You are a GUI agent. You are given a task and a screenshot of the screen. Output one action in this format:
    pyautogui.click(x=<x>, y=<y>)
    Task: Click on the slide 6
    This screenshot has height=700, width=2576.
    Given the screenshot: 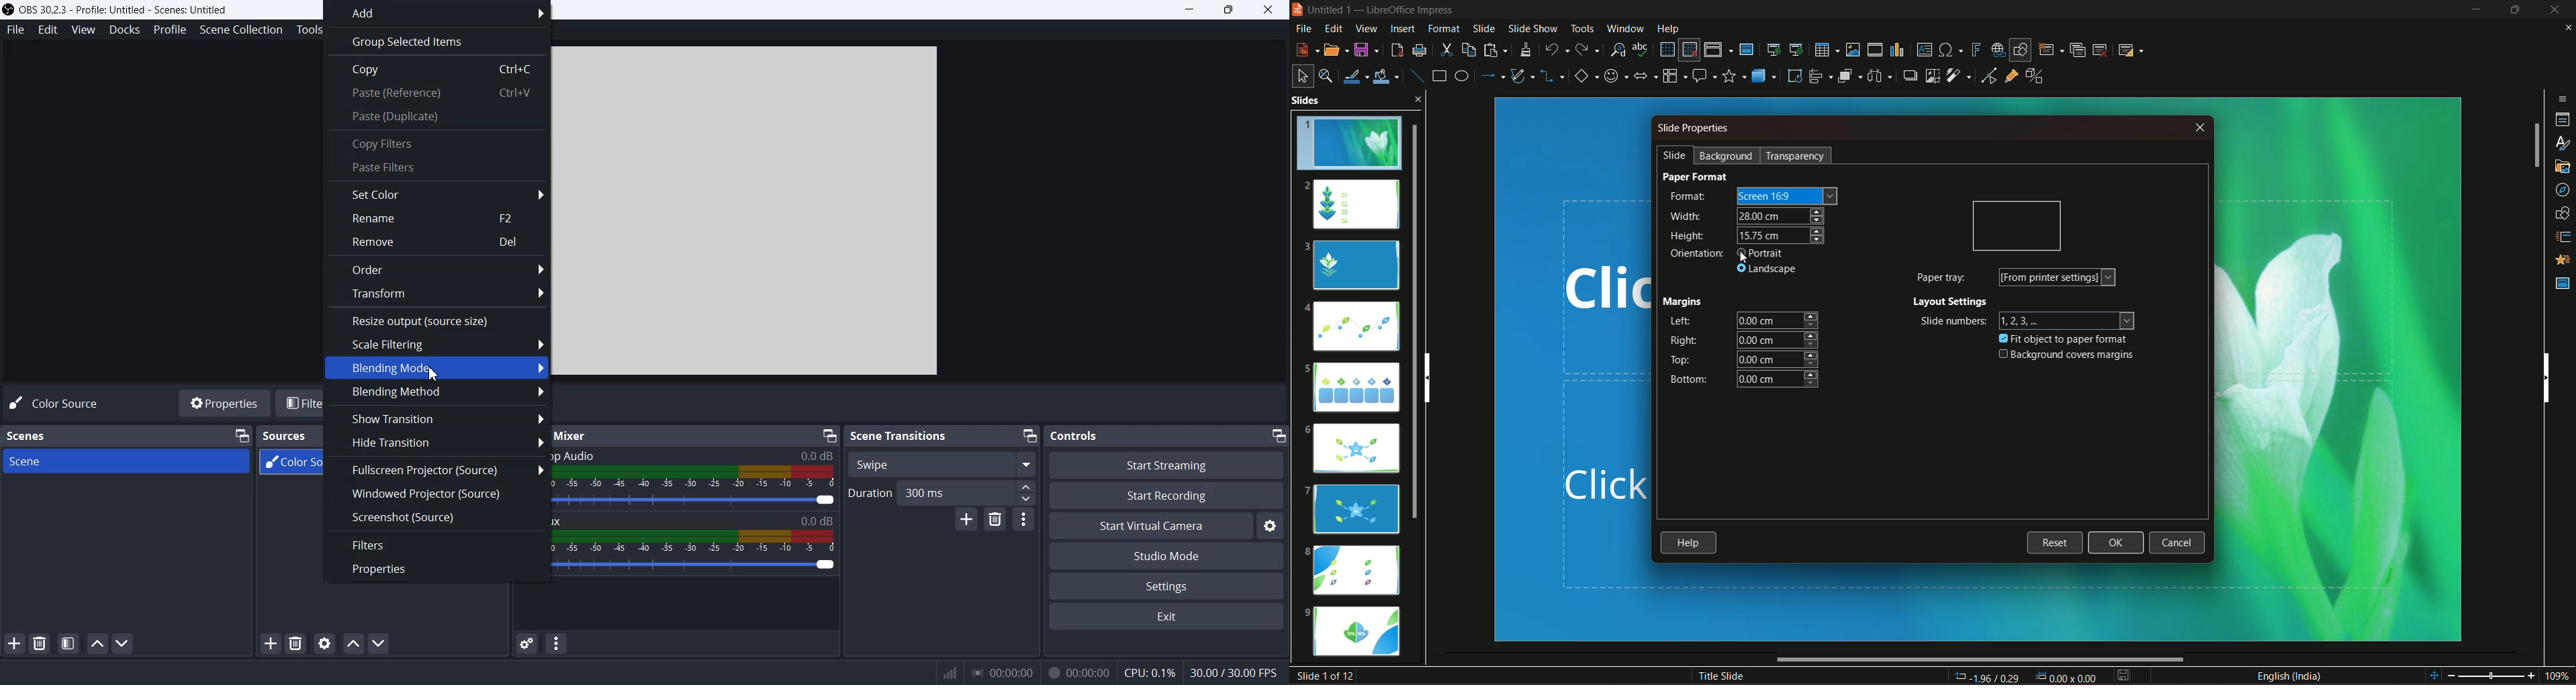 What is the action you would take?
    pyautogui.click(x=1356, y=450)
    